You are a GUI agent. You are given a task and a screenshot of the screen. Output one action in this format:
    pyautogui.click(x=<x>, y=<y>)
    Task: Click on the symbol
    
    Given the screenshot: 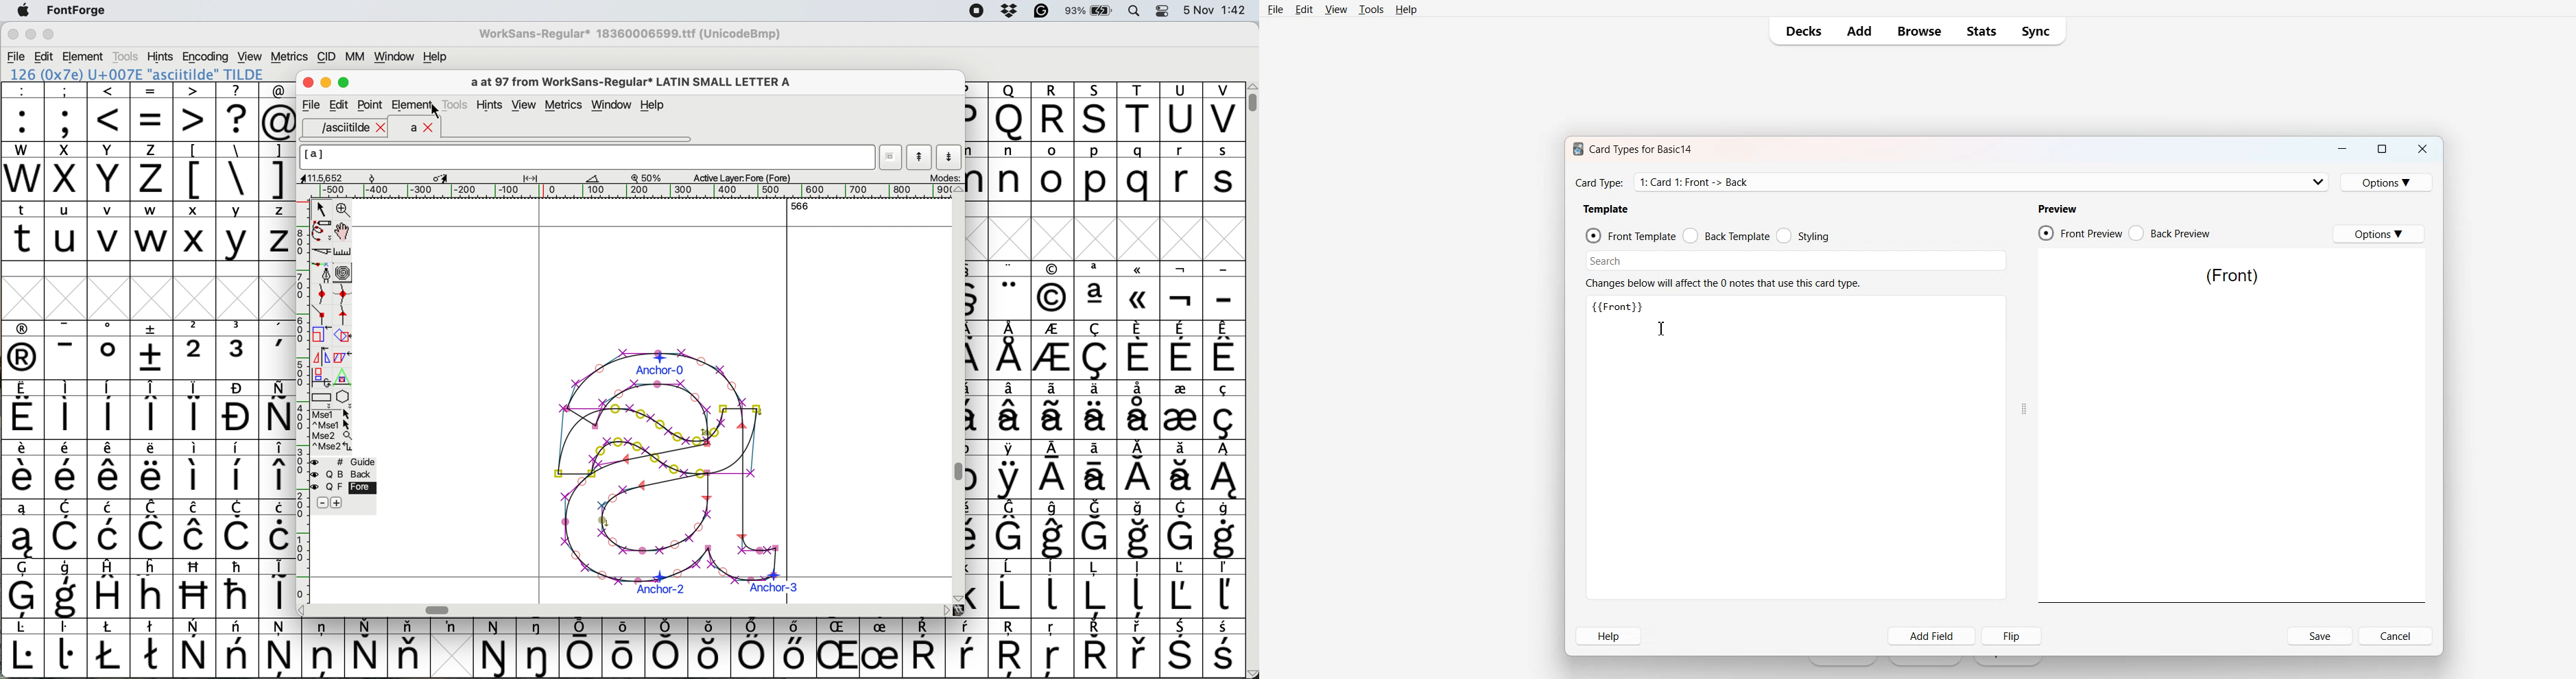 What is the action you would take?
    pyautogui.click(x=1182, y=649)
    